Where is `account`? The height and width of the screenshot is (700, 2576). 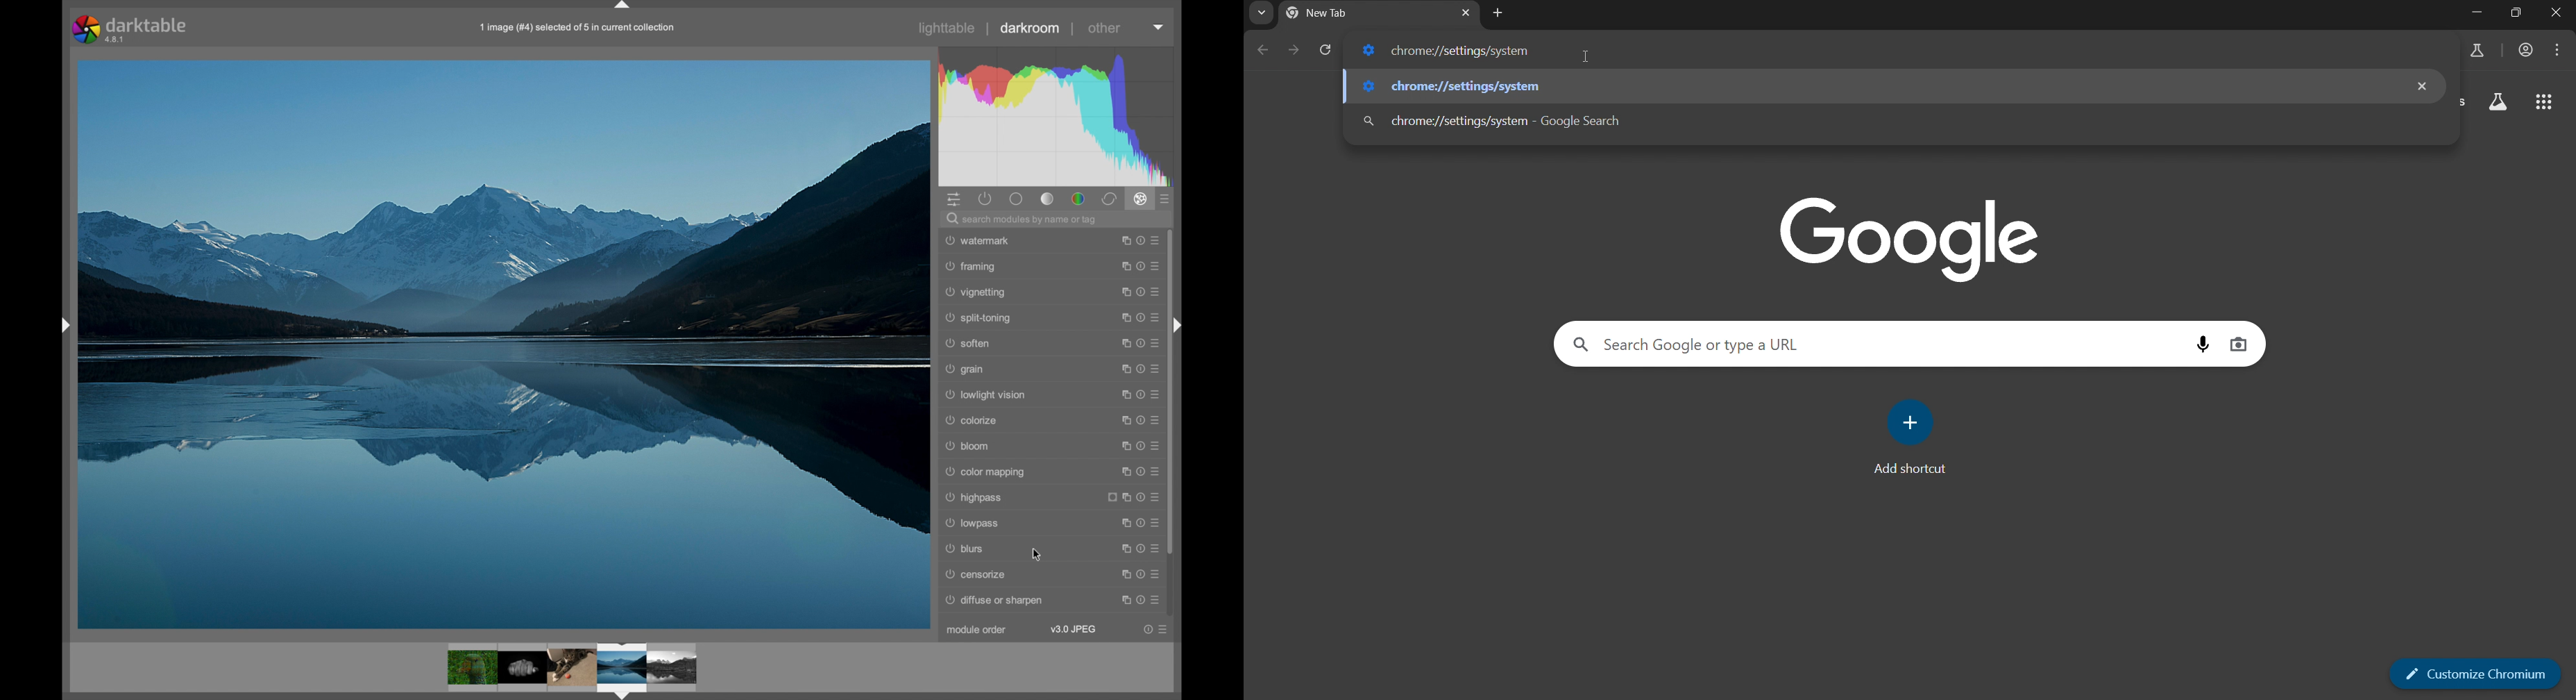 account is located at coordinates (2527, 51).